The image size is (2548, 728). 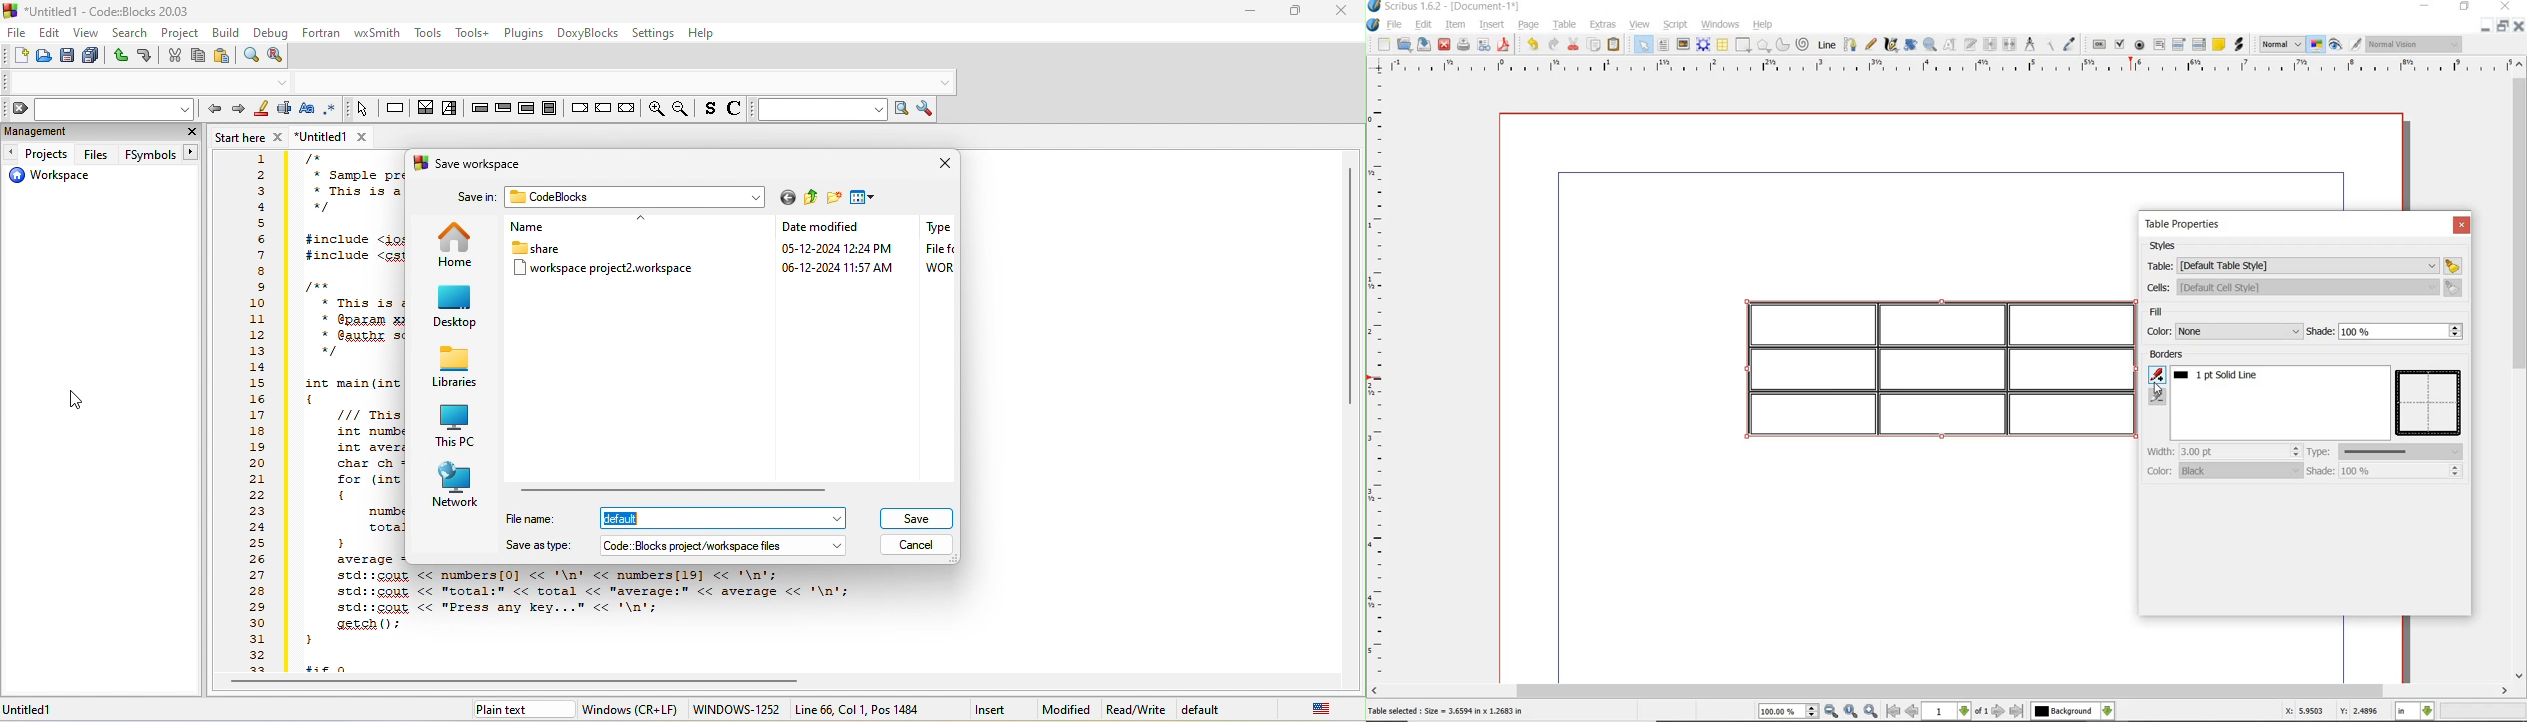 I want to click on read/write, so click(x=1136, y=710).